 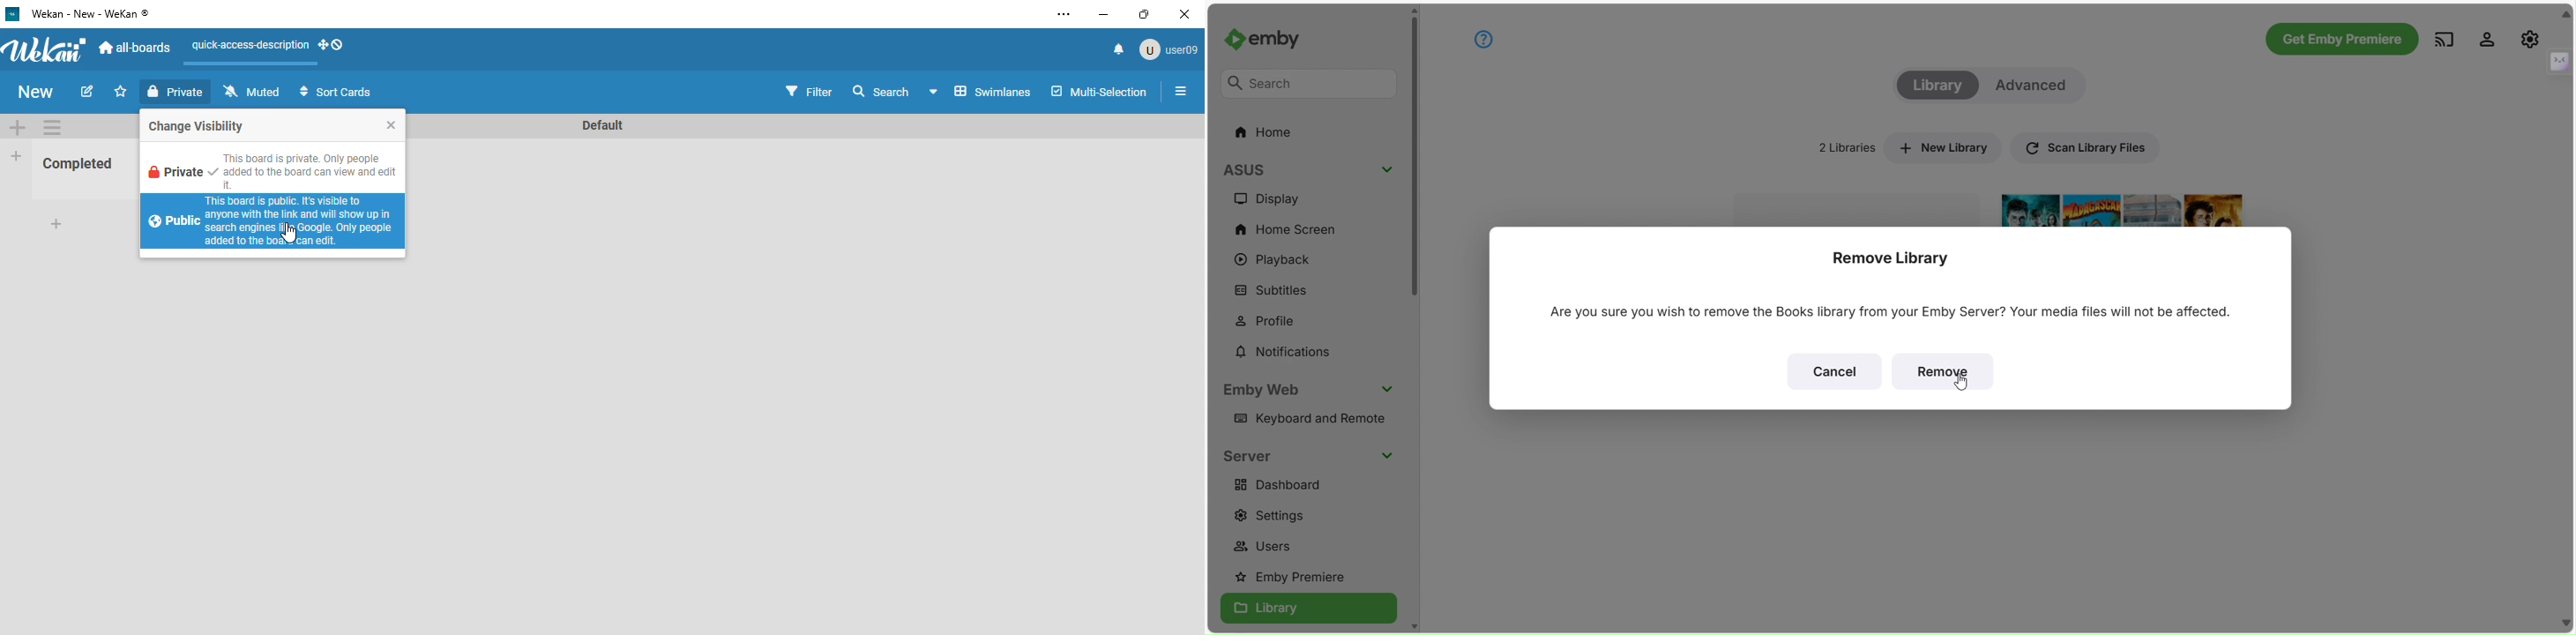 I want to click on edit, so click(x=86, y=91).